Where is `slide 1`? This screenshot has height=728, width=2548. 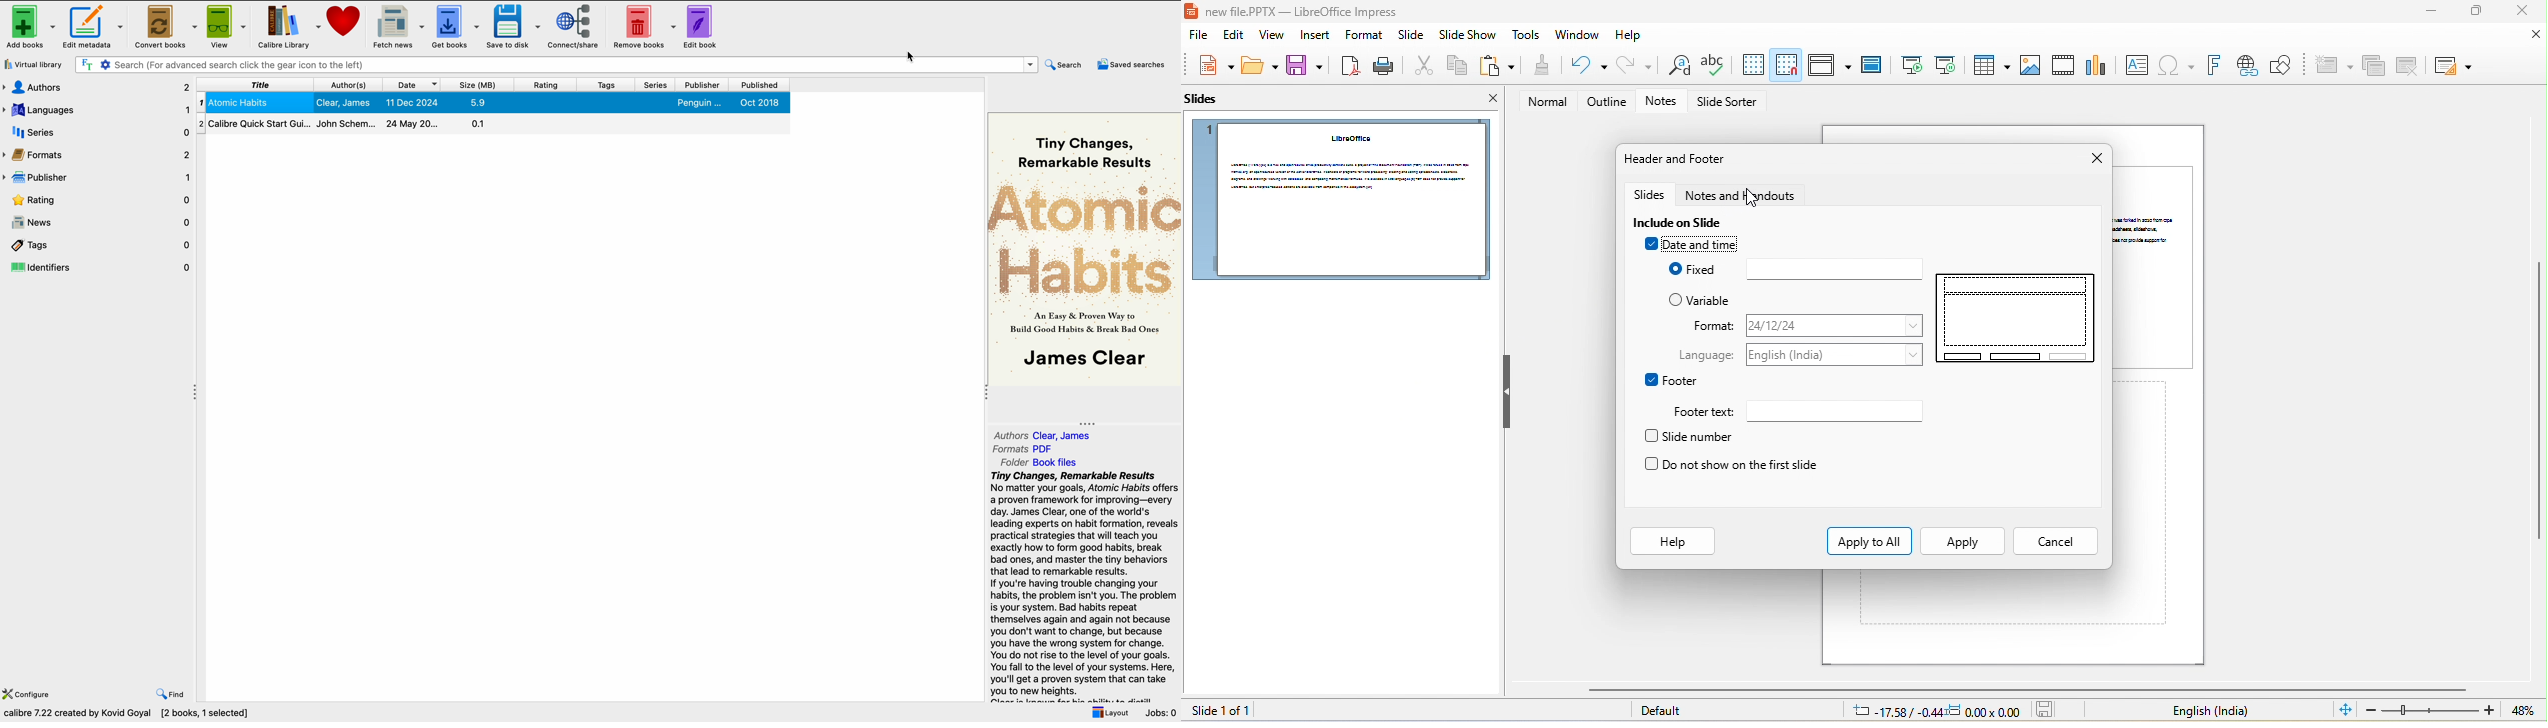
slide 1 is located at coordinates (1339, 200).